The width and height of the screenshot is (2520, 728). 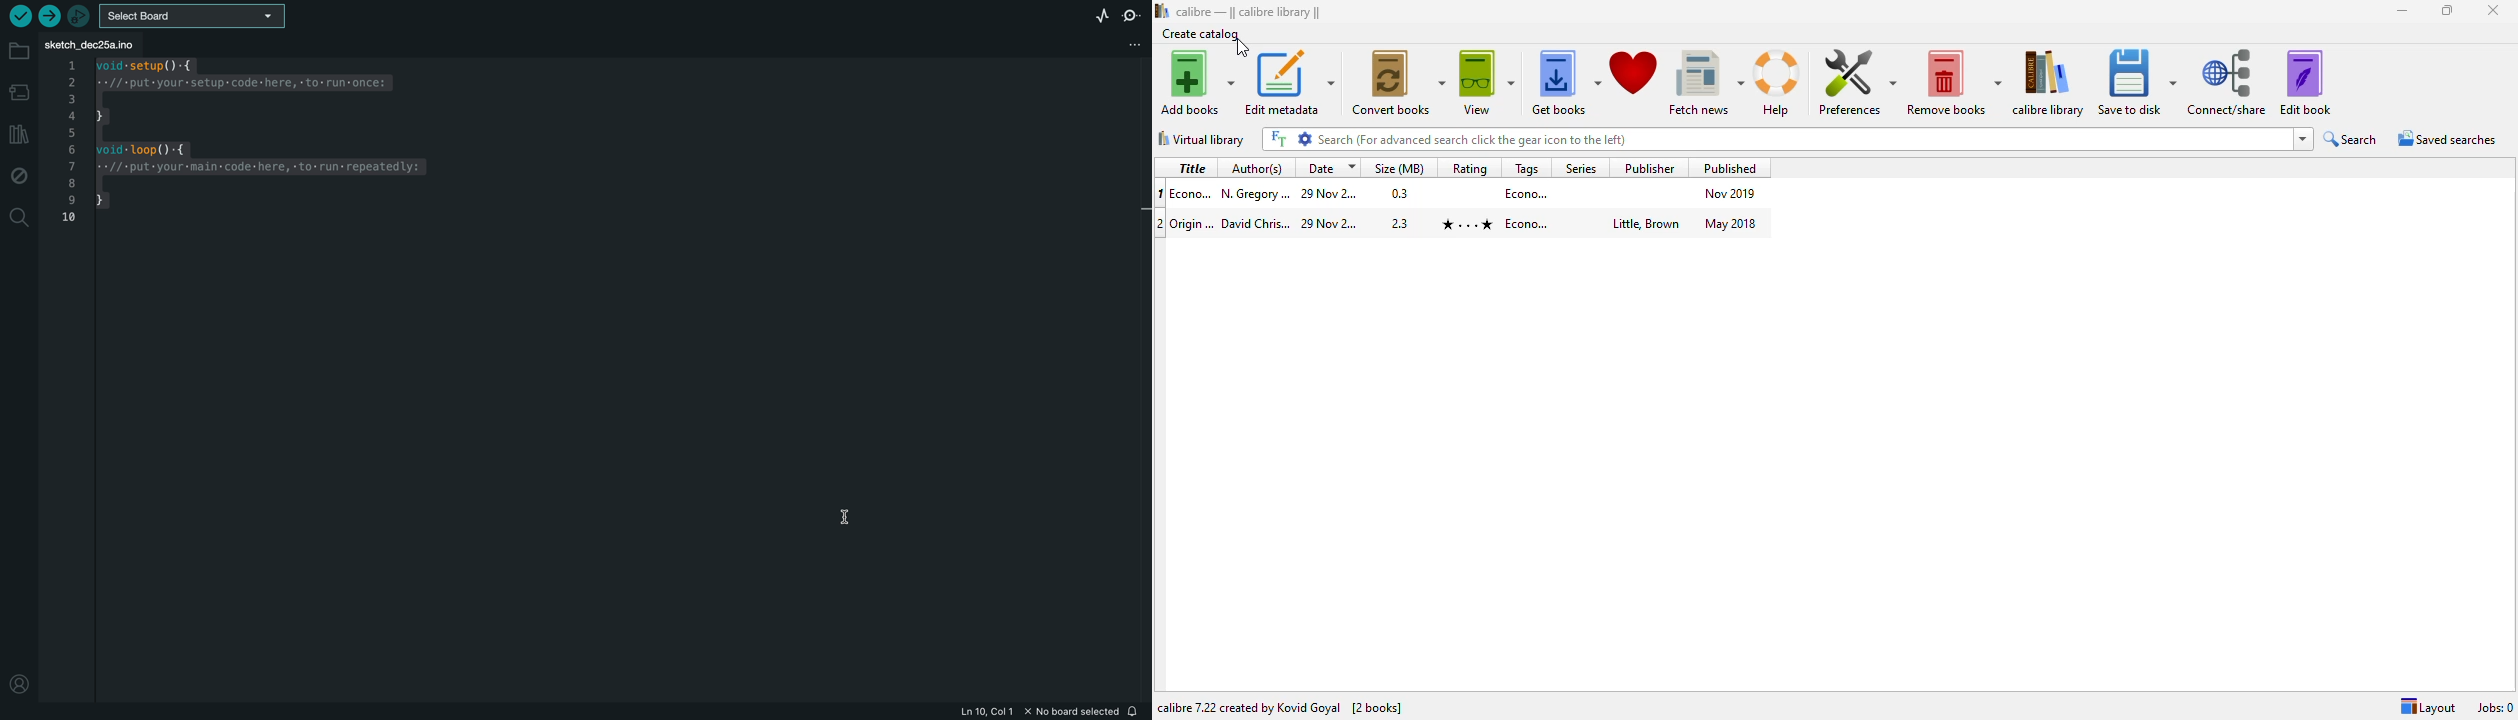 What do you see at coordinates (1731, 167) in the screenshot?
I see `published` at bounding box center [1731, 167].